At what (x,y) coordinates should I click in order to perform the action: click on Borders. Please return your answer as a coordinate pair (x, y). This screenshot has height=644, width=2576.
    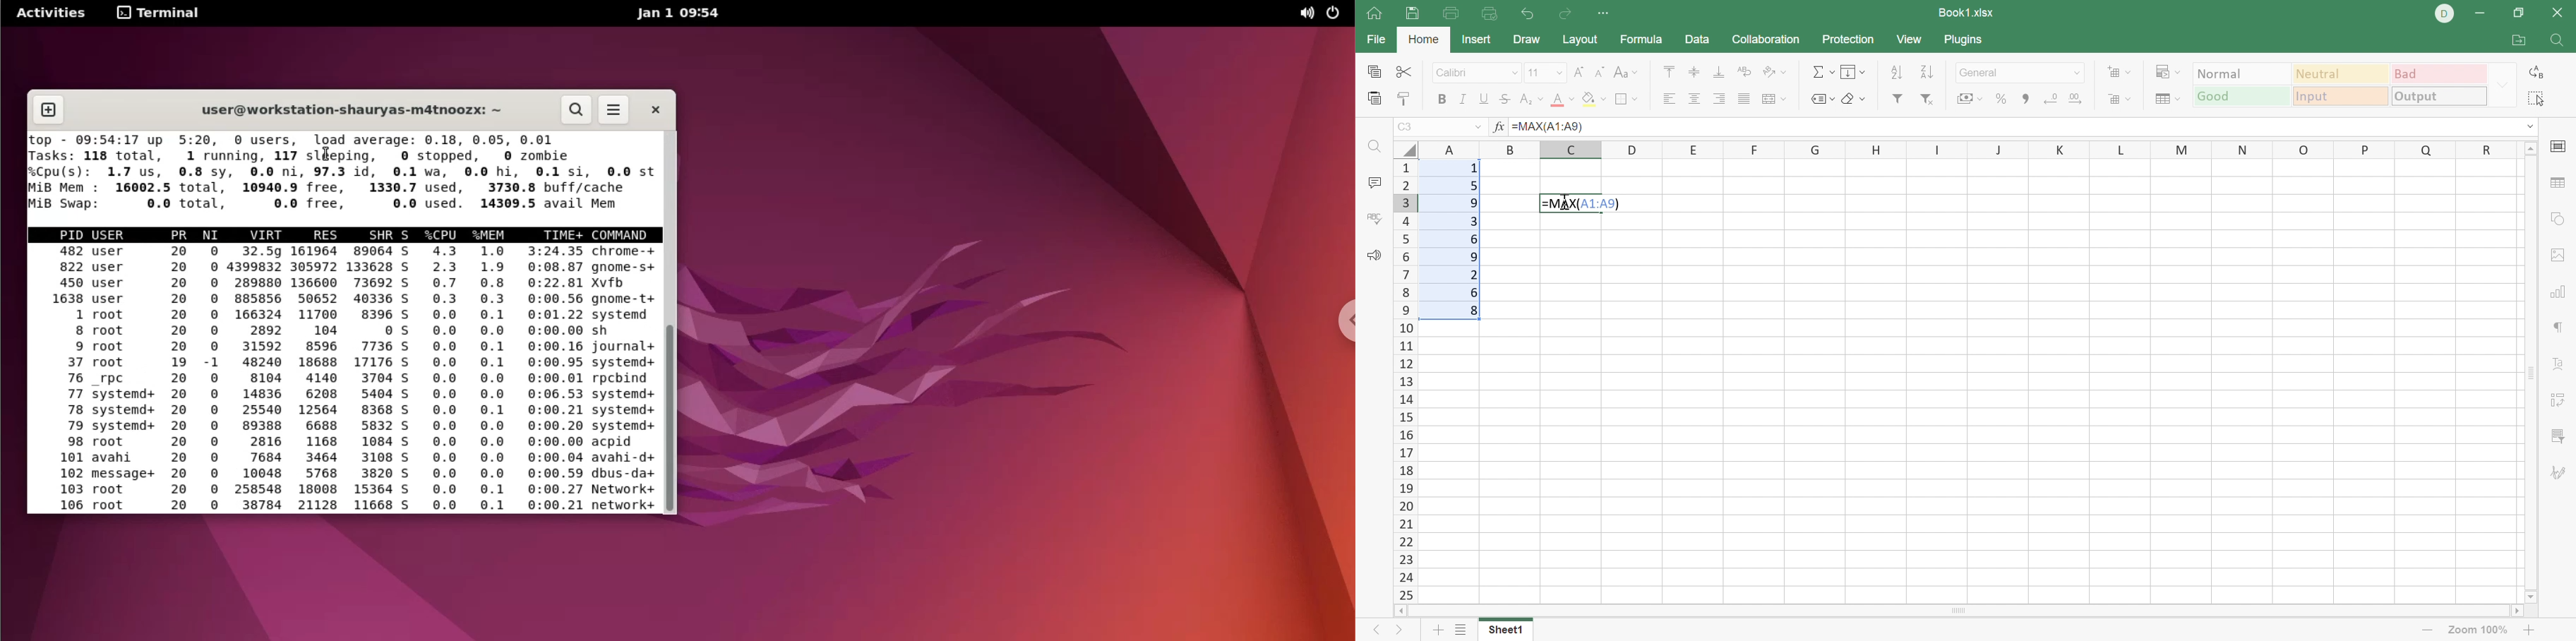
    Looking at the image, I should click on (1628, 99).